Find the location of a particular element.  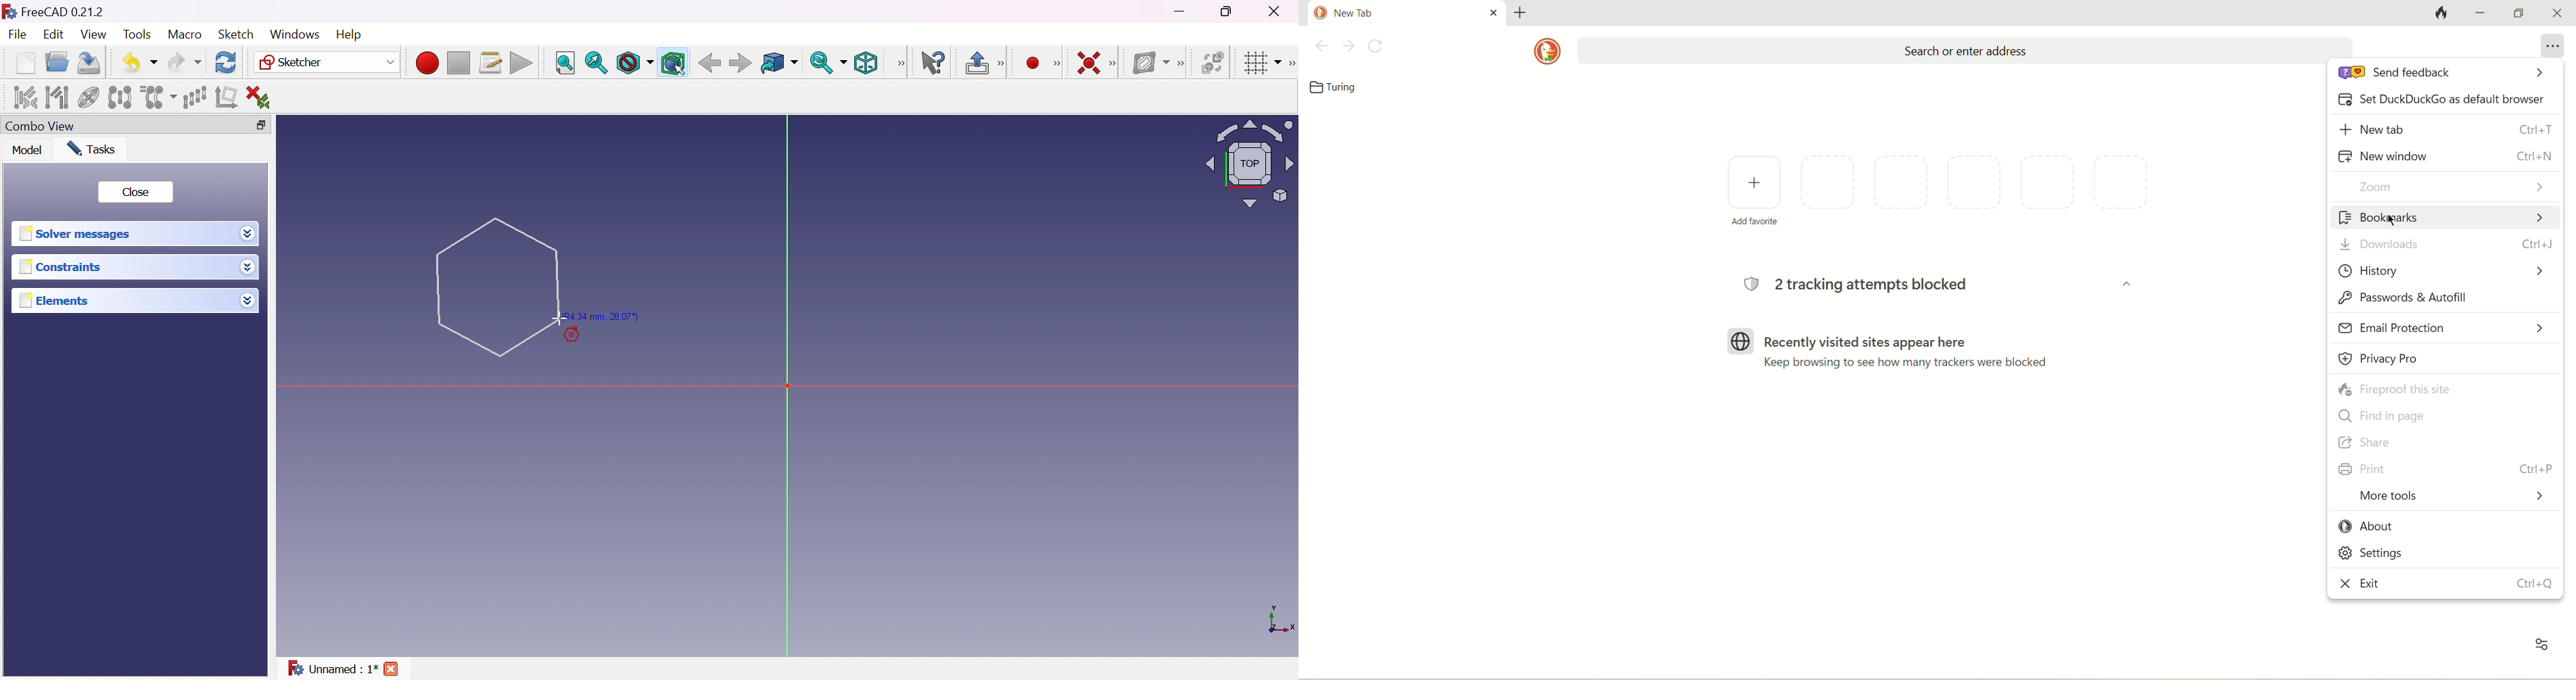

Elements is located at coordinates (57, 300).